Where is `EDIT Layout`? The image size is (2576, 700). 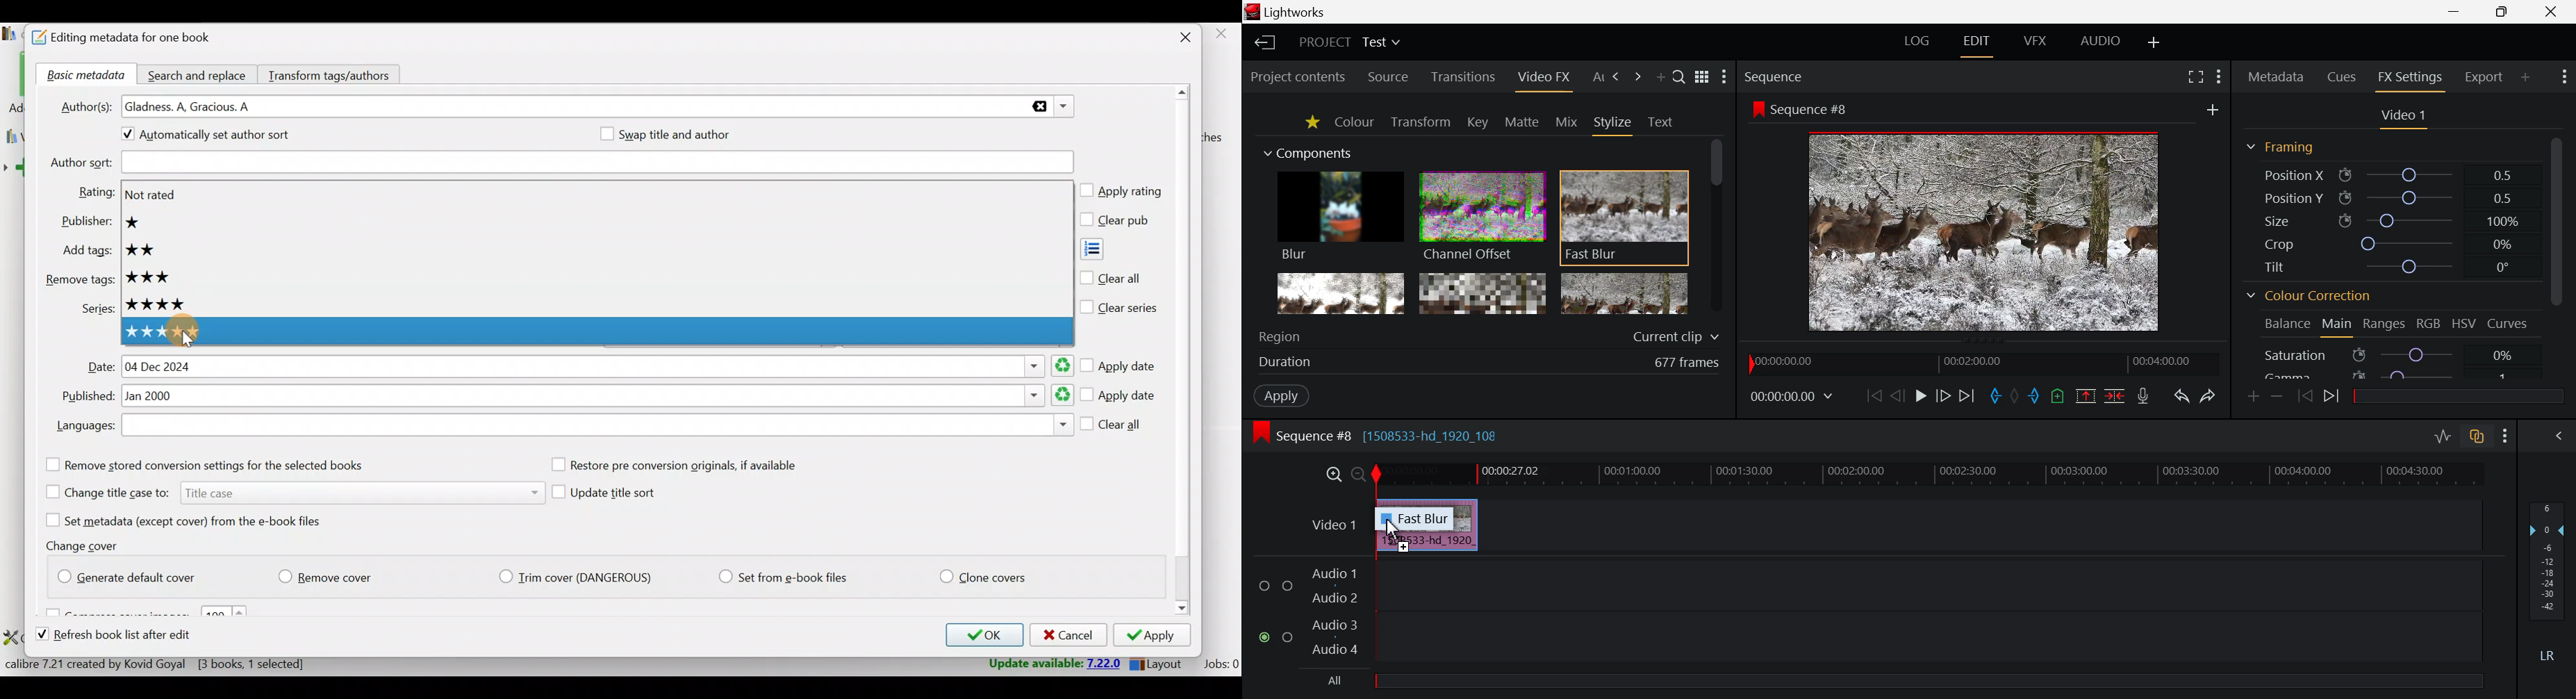
EDIT Layout is located at coordinates (1979, 47).